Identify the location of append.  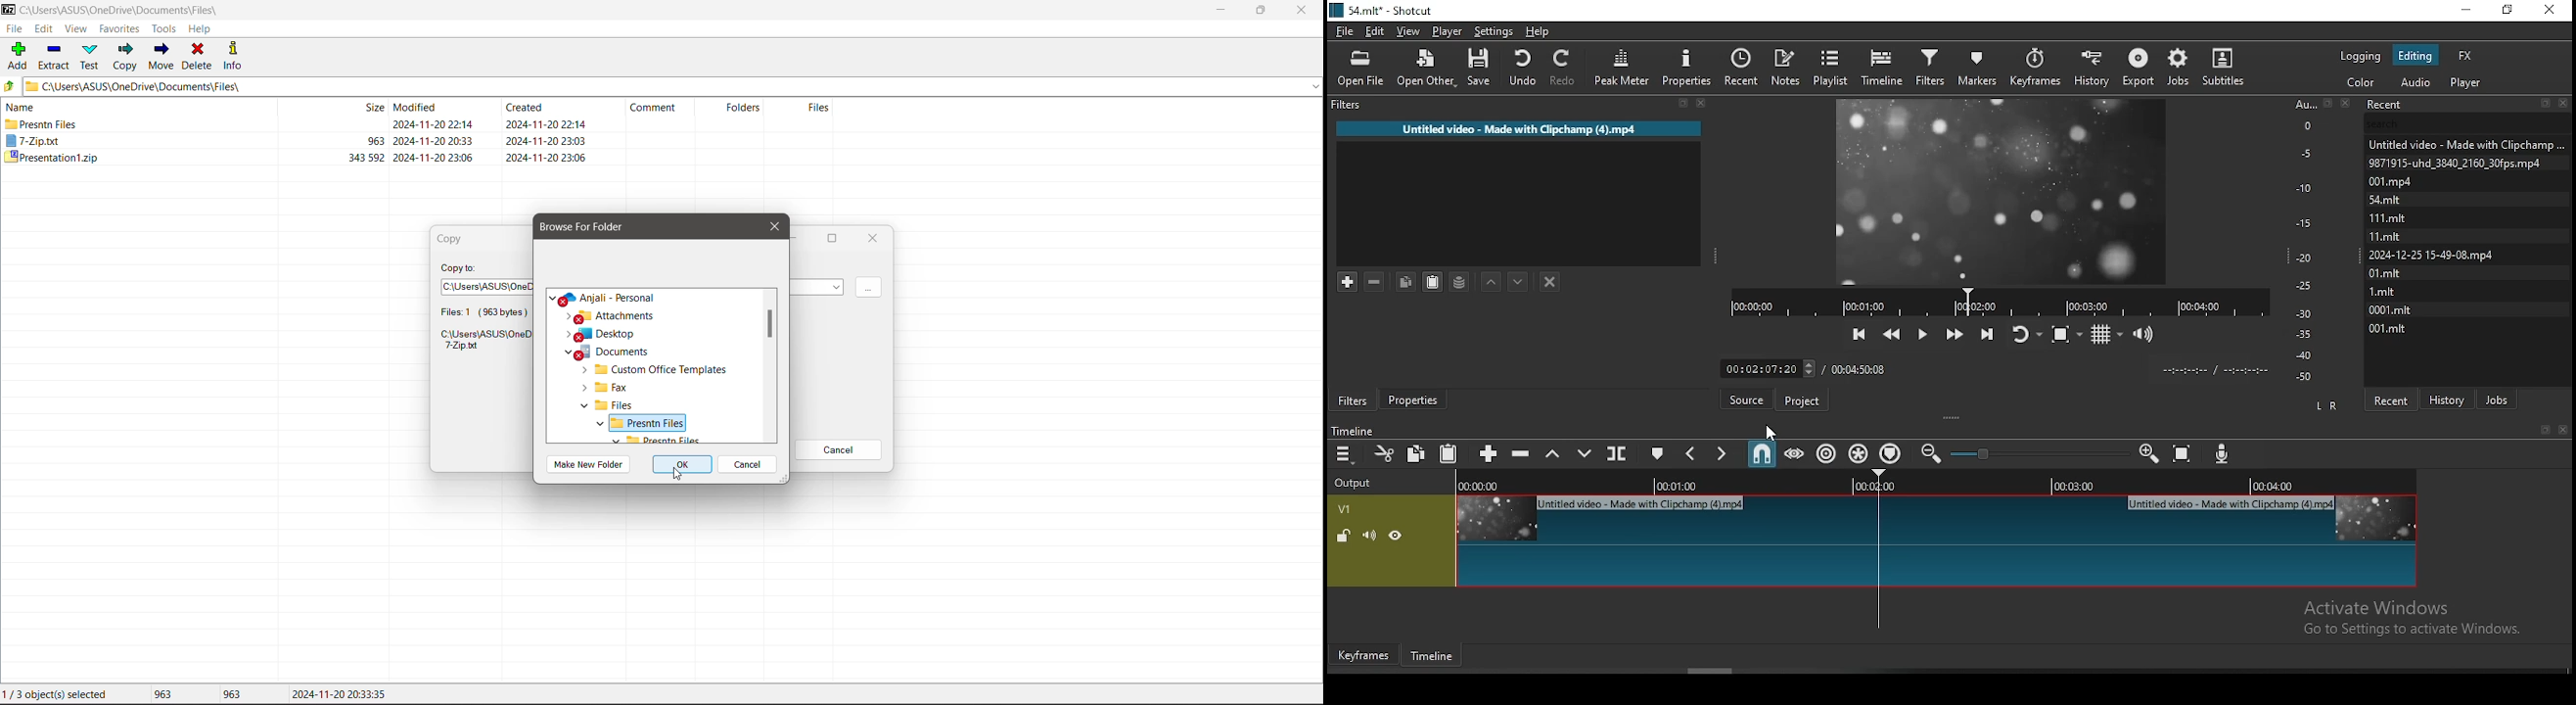
(1491, 453).